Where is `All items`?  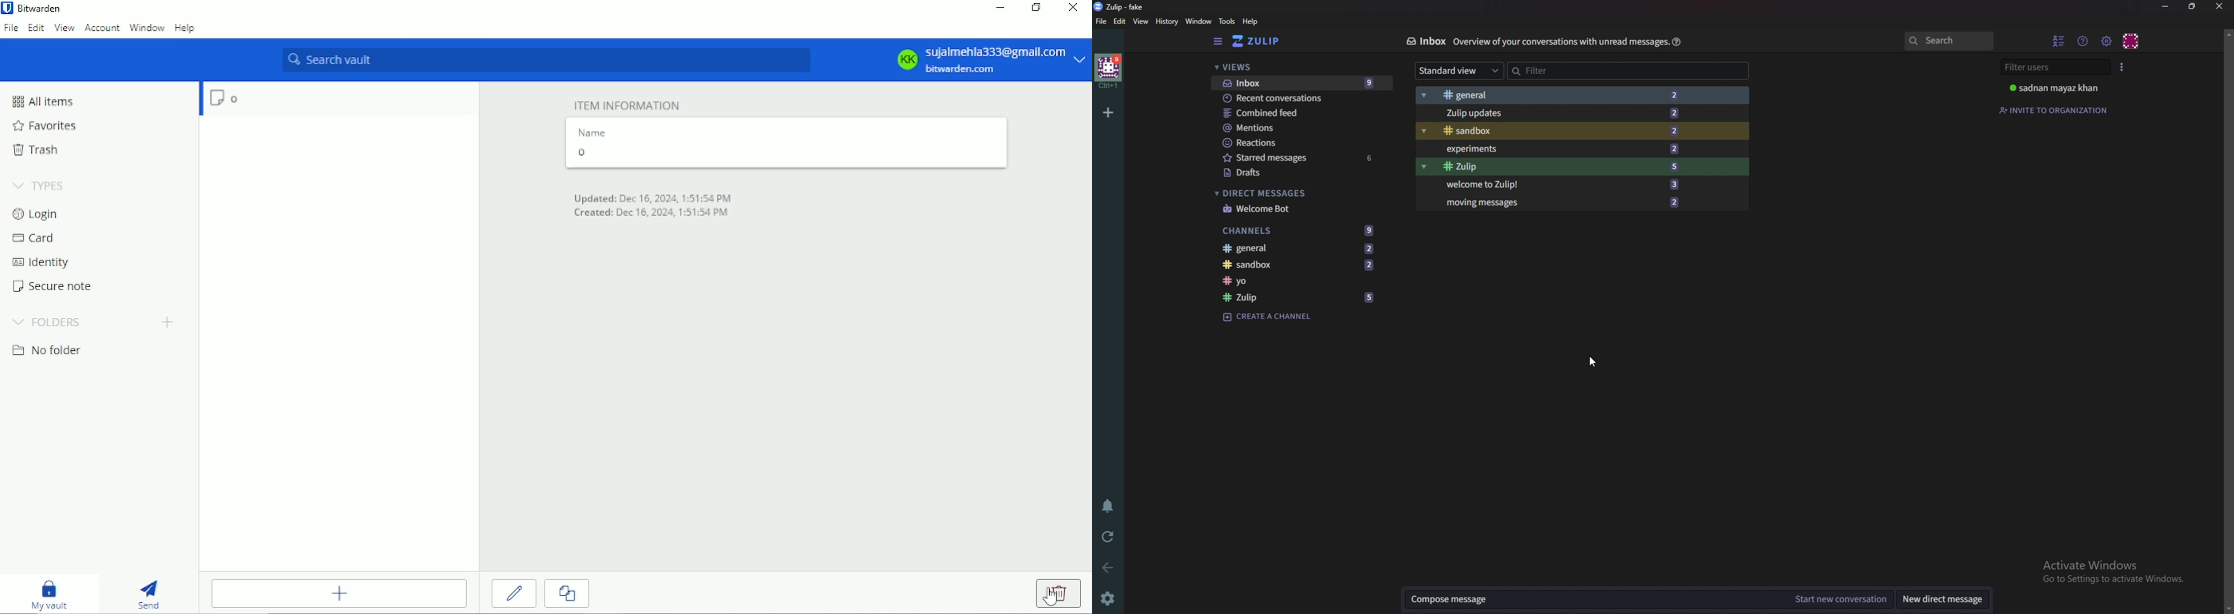
All items is located at coordinates (48, 101).